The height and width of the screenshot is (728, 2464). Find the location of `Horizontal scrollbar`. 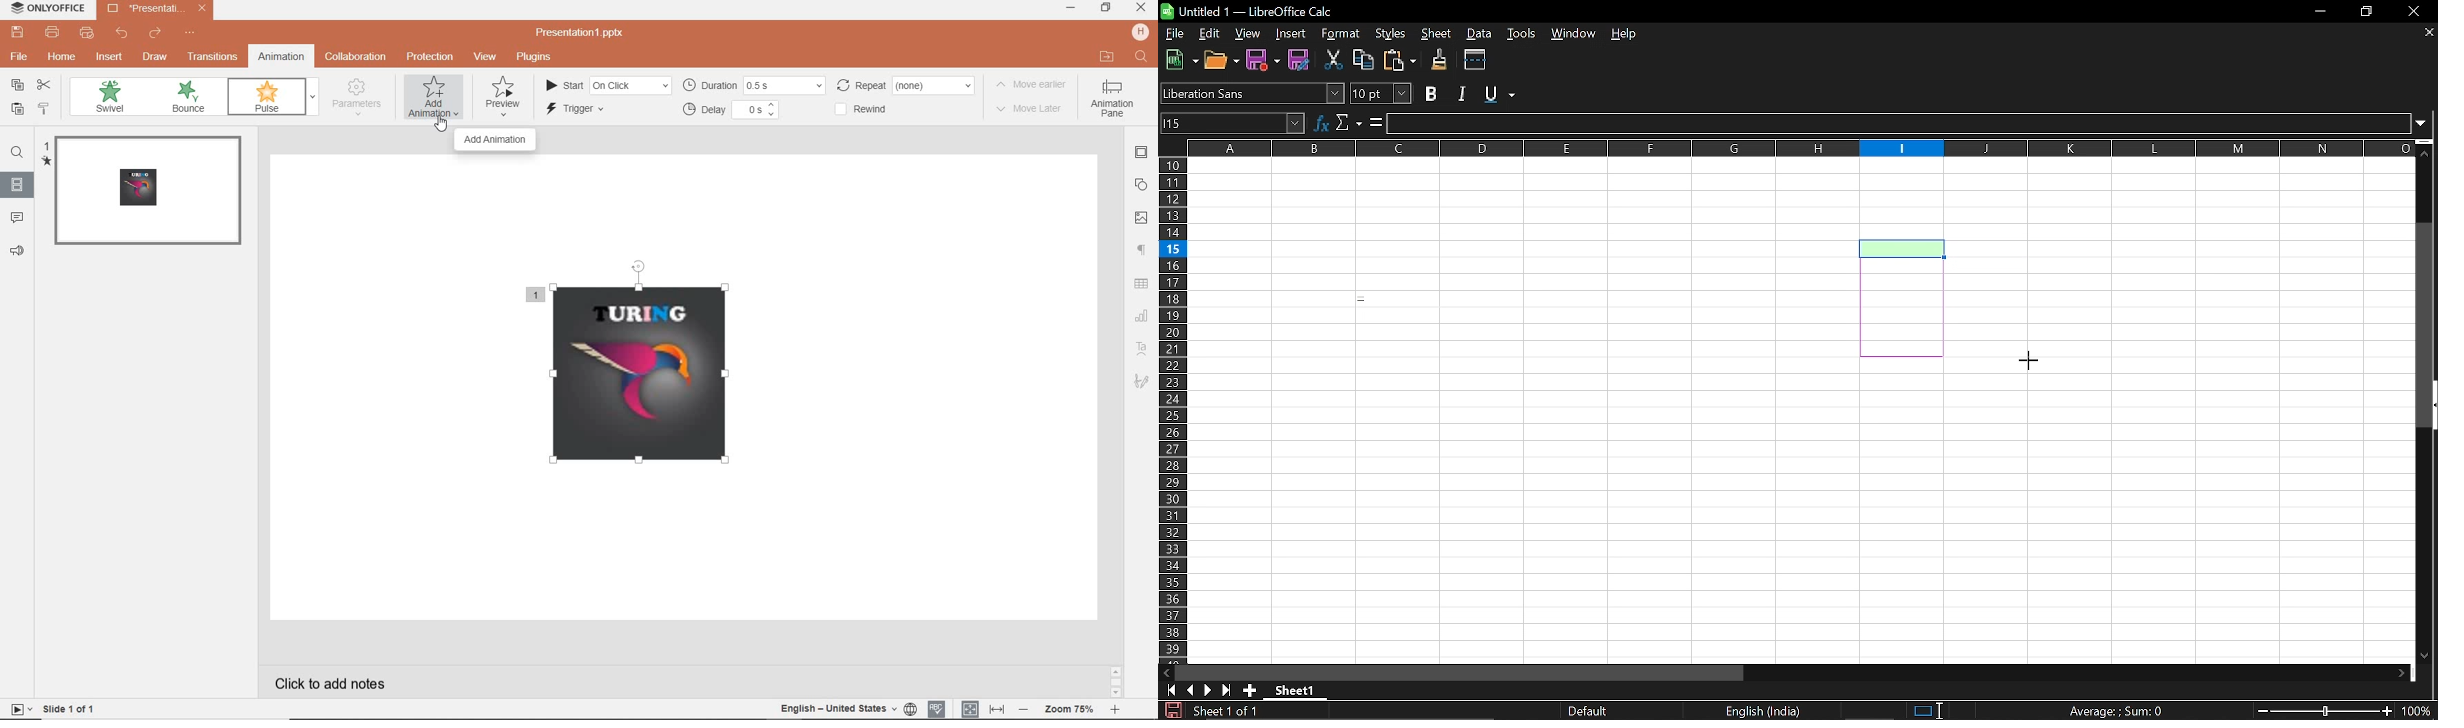

Horizontal scrollbar is located at coordinates (1464, 671).